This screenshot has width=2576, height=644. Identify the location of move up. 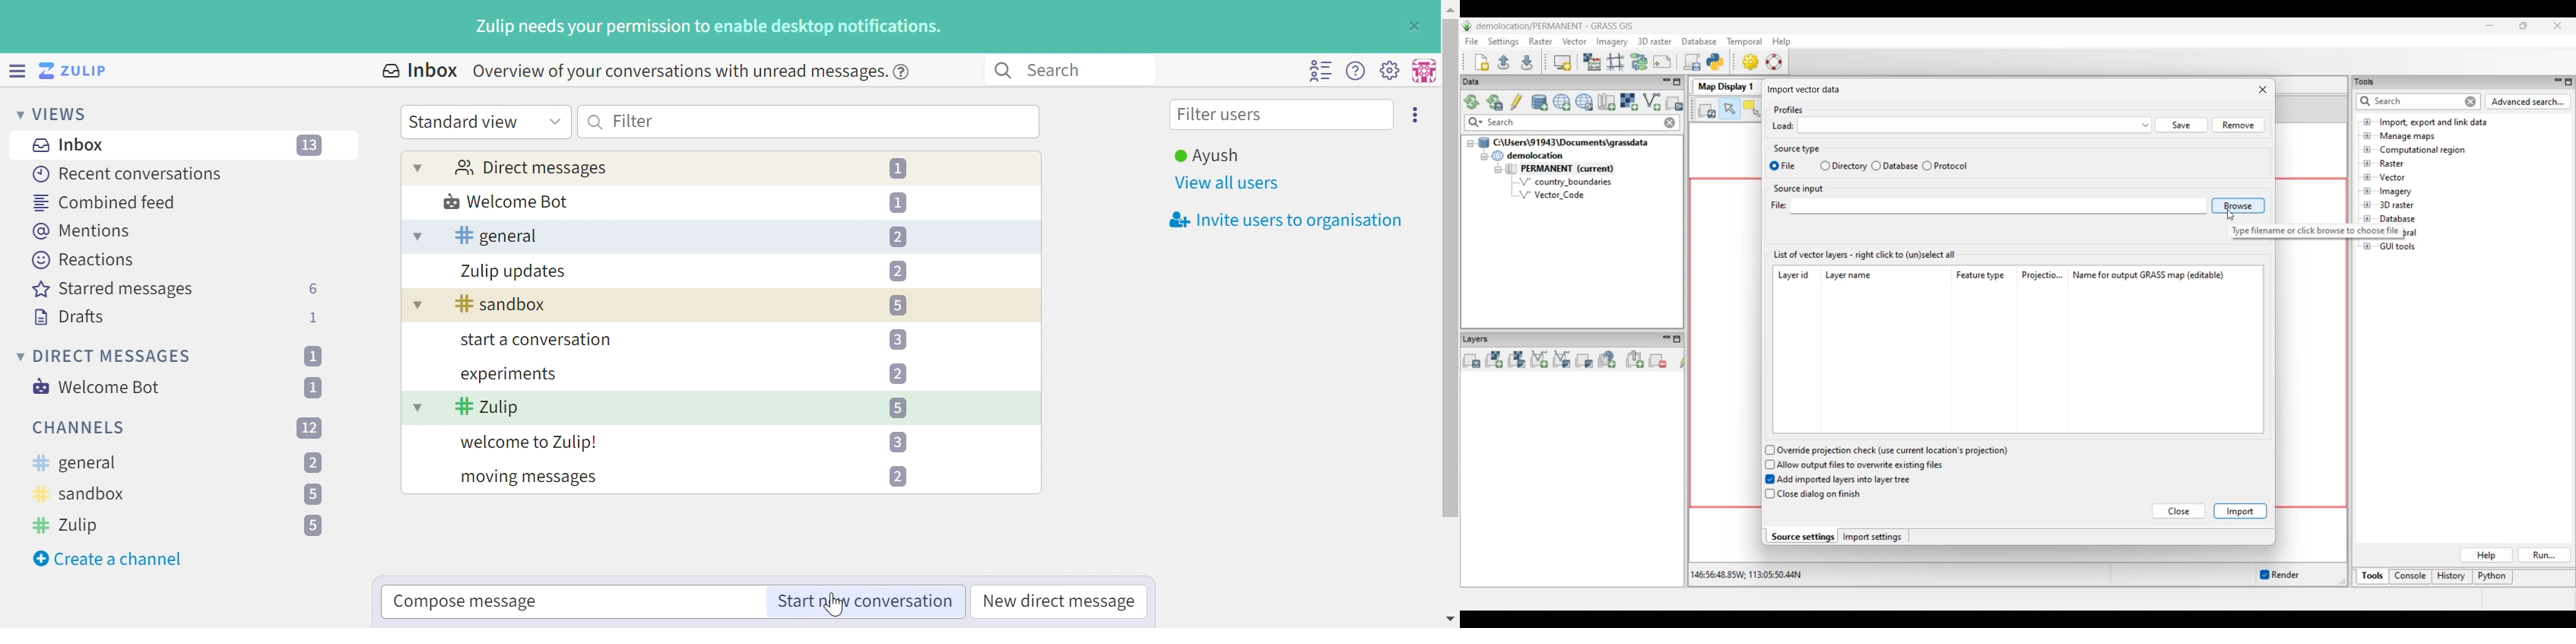
(1449, 8).